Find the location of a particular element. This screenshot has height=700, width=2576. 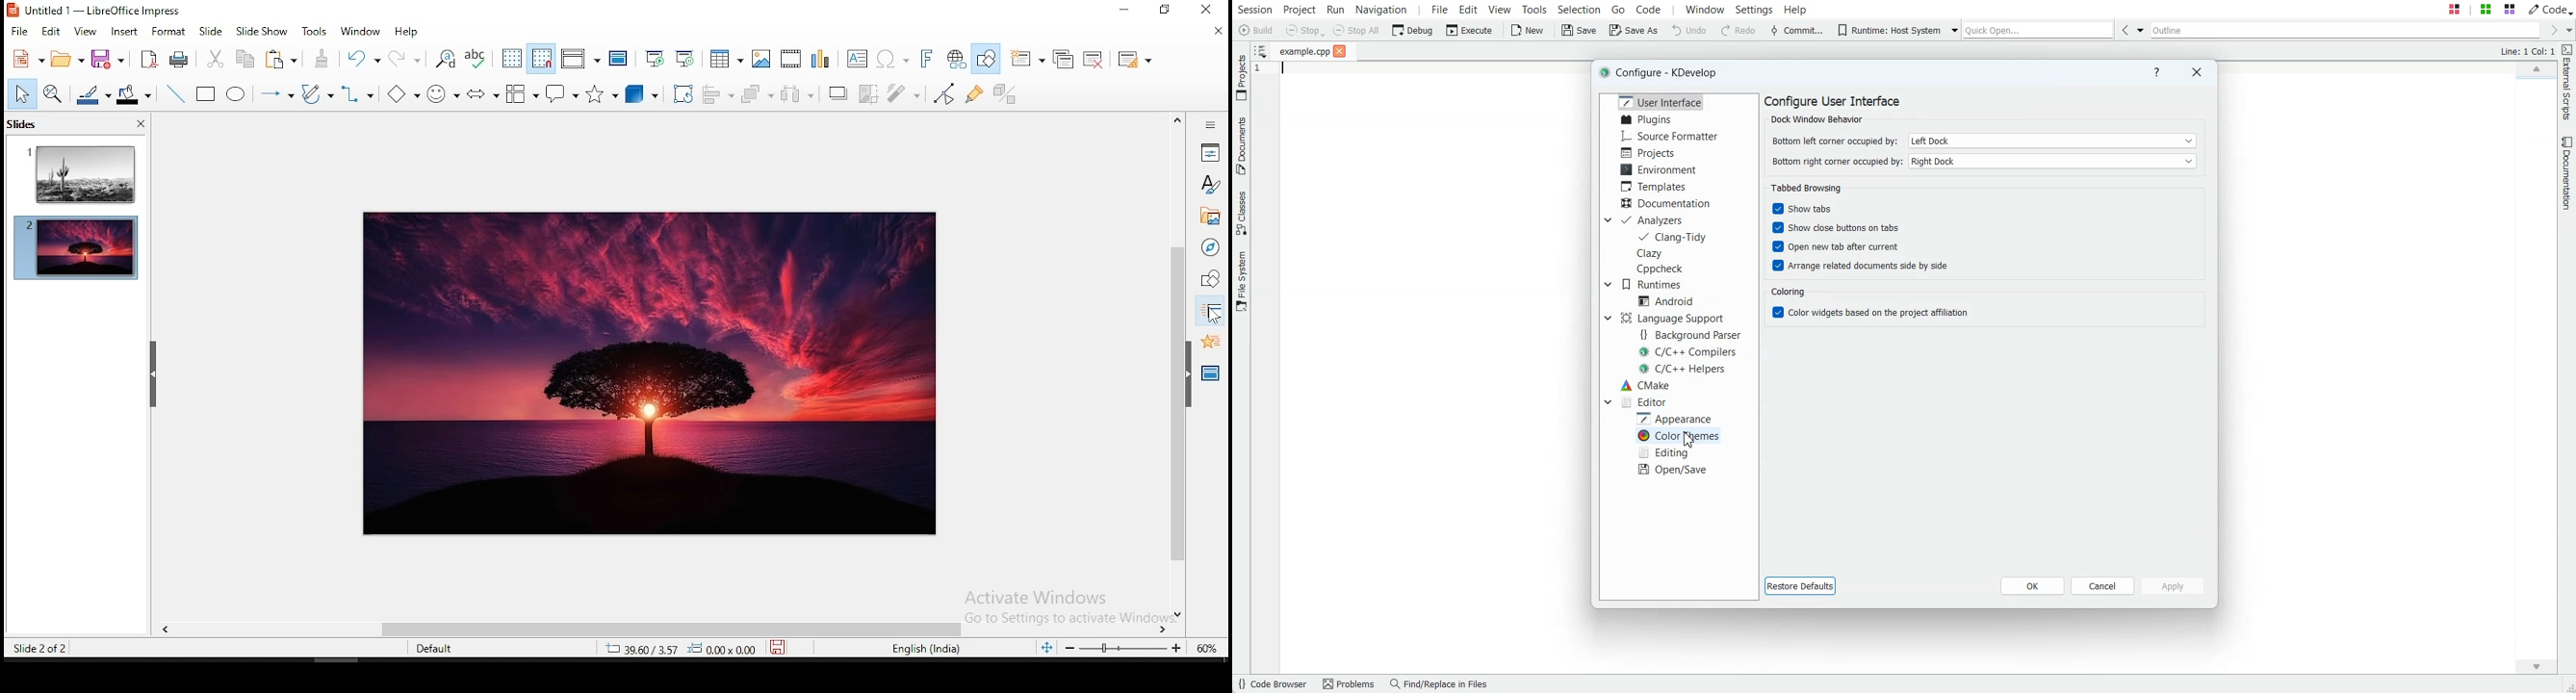

print is located at coordinates (180, 61).